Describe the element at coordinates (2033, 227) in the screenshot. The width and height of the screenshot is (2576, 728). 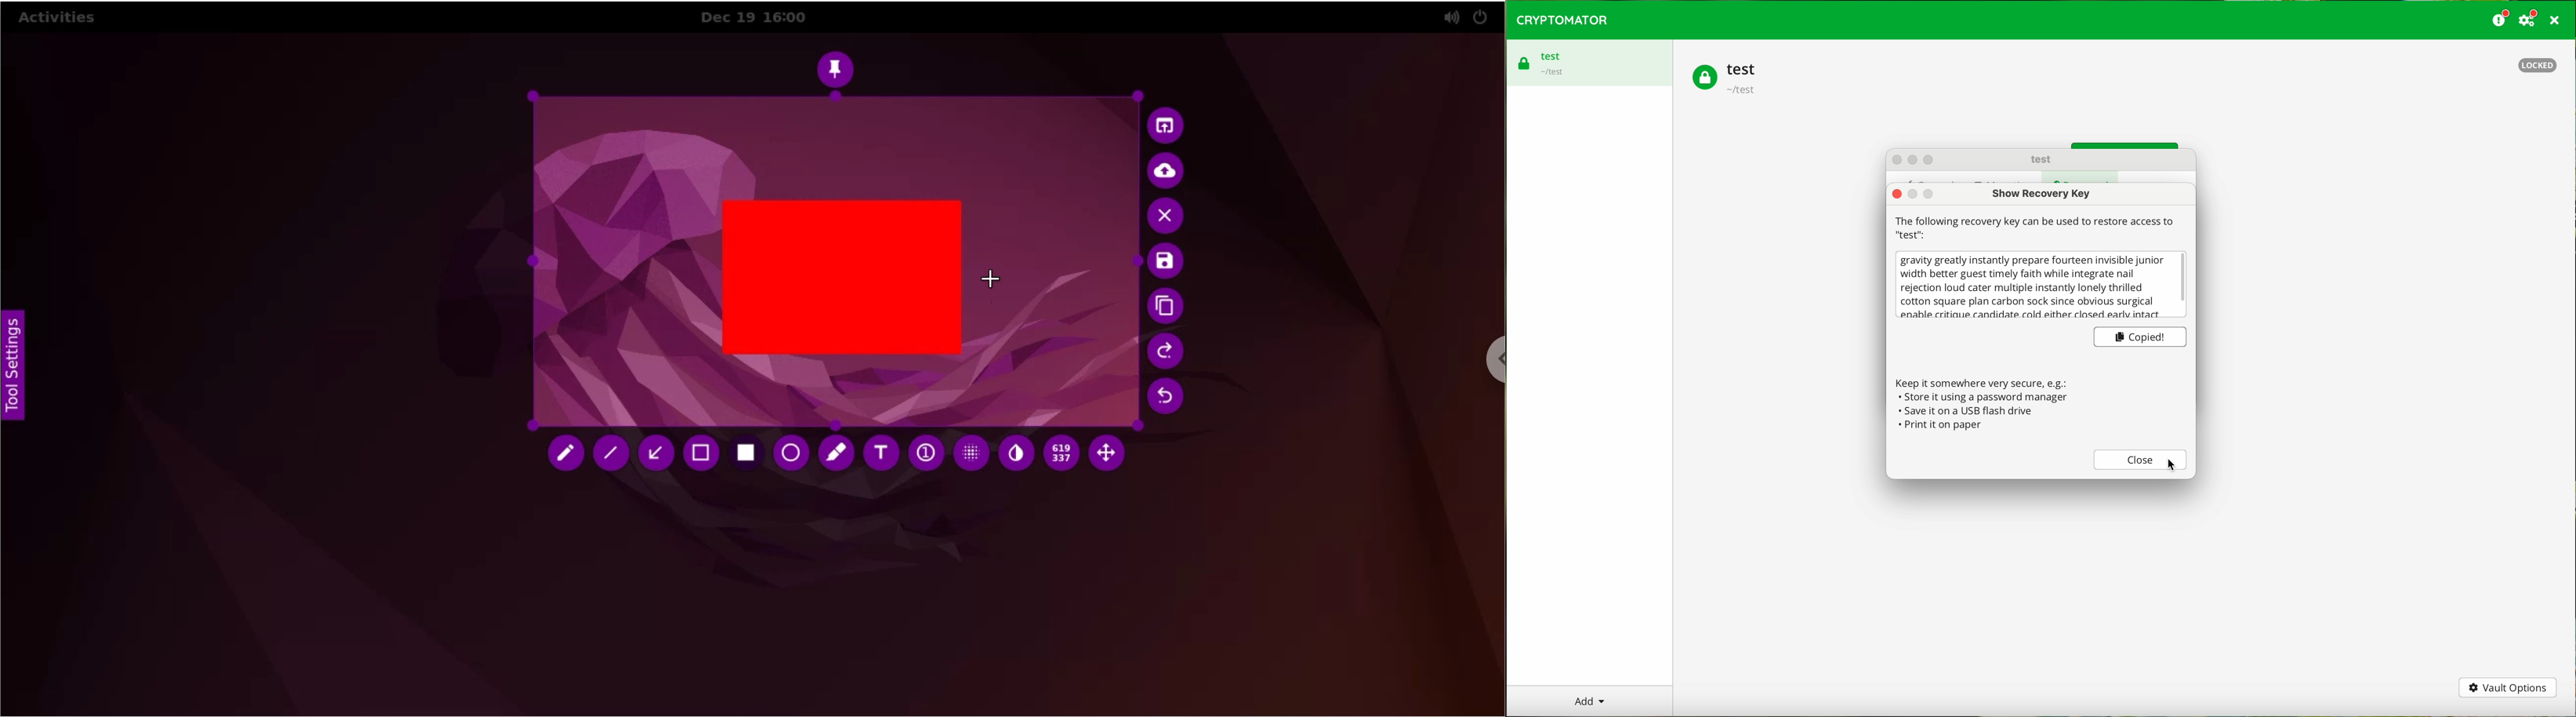
I see `| The following recovery key can be used to restore access to
"test"` at that location.